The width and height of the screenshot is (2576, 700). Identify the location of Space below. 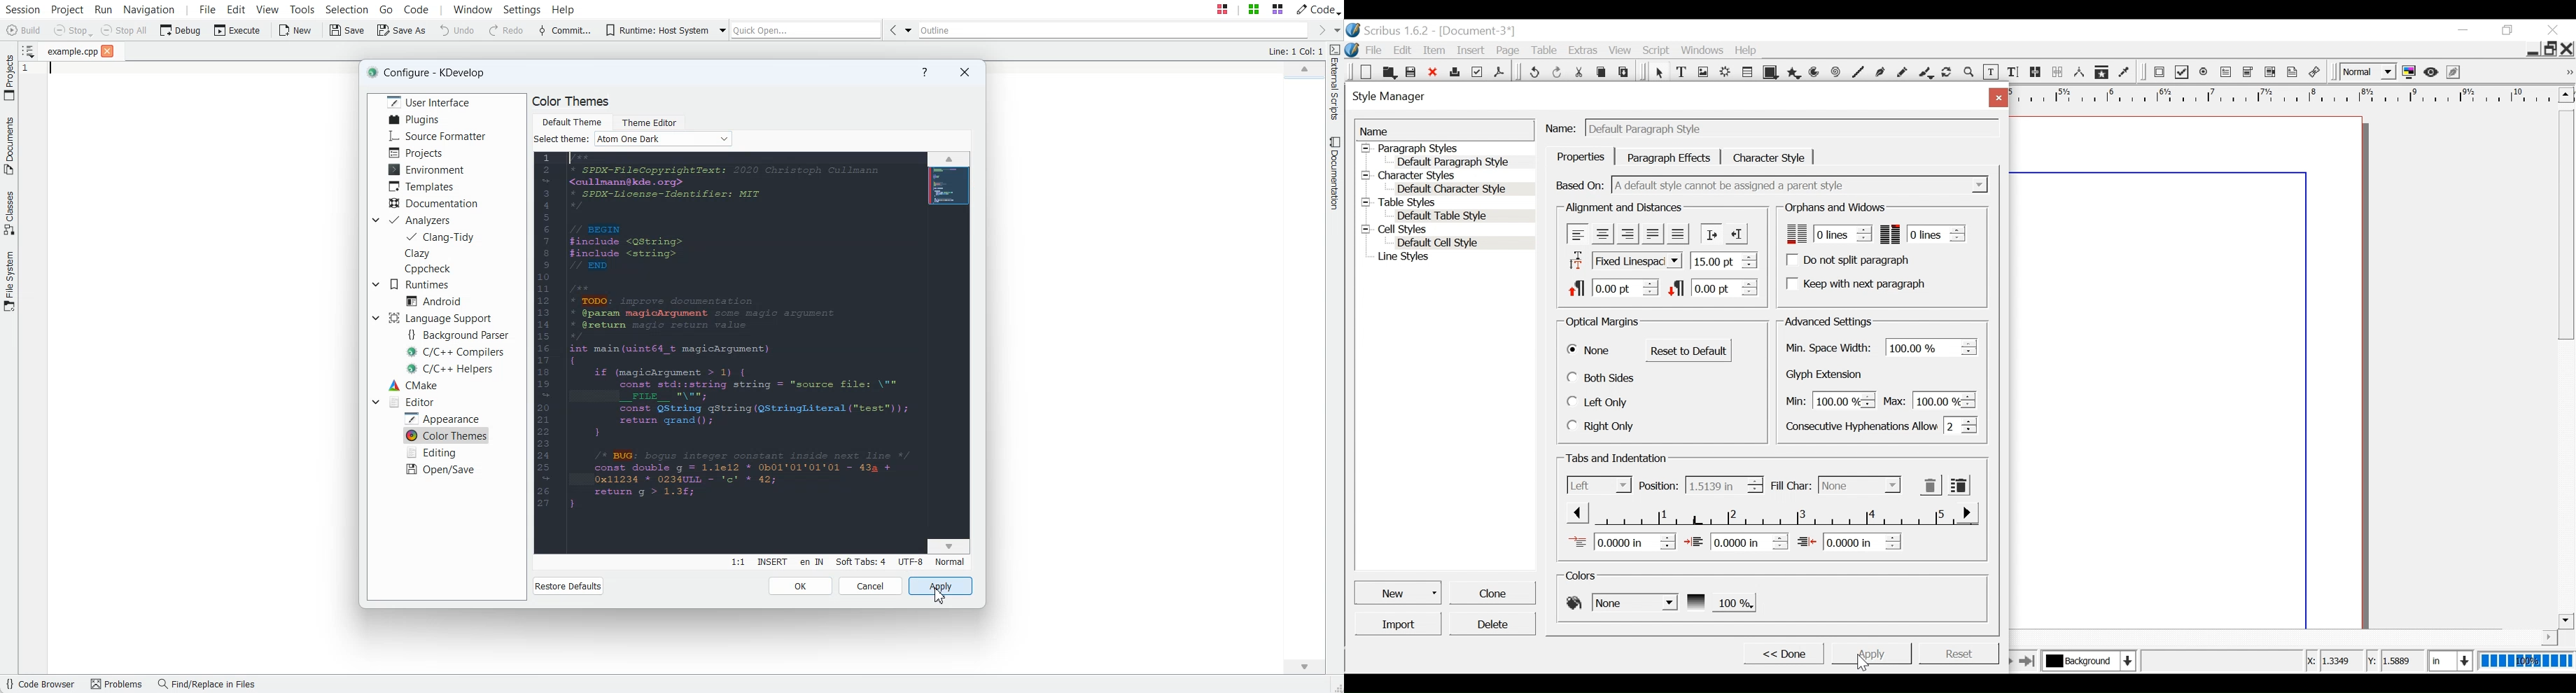
(1712, 287).